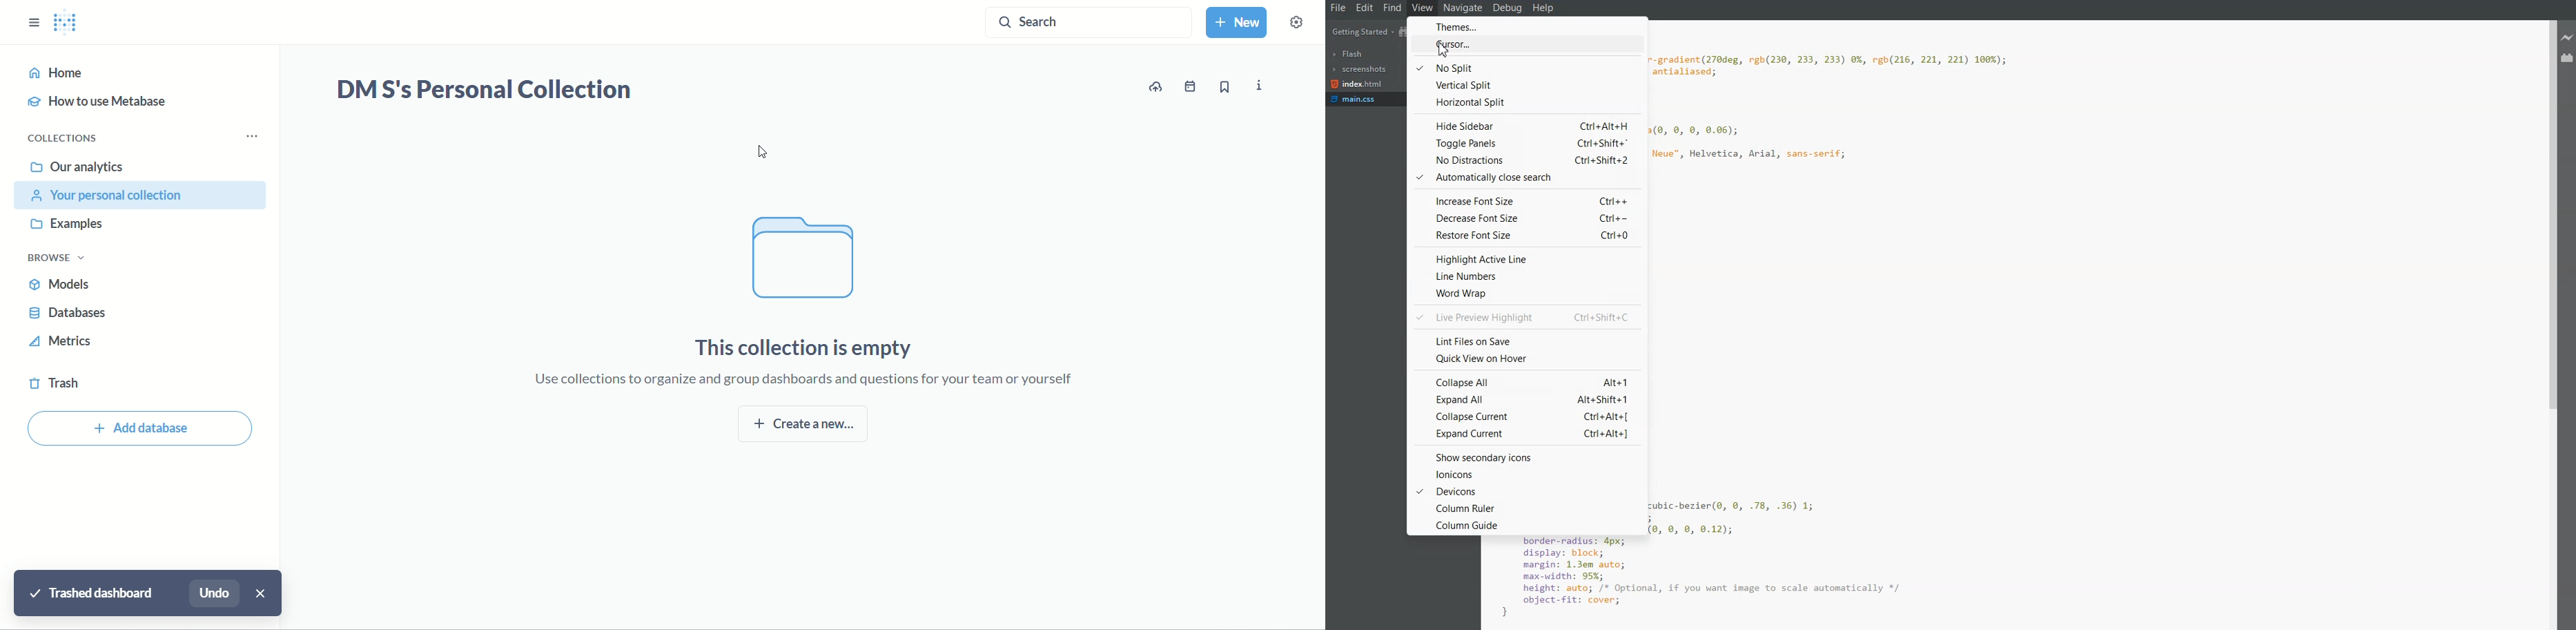  Describe the element at coordinates (483, 91) in the screenshot. I see `DMS's Personal Collection` at that location.